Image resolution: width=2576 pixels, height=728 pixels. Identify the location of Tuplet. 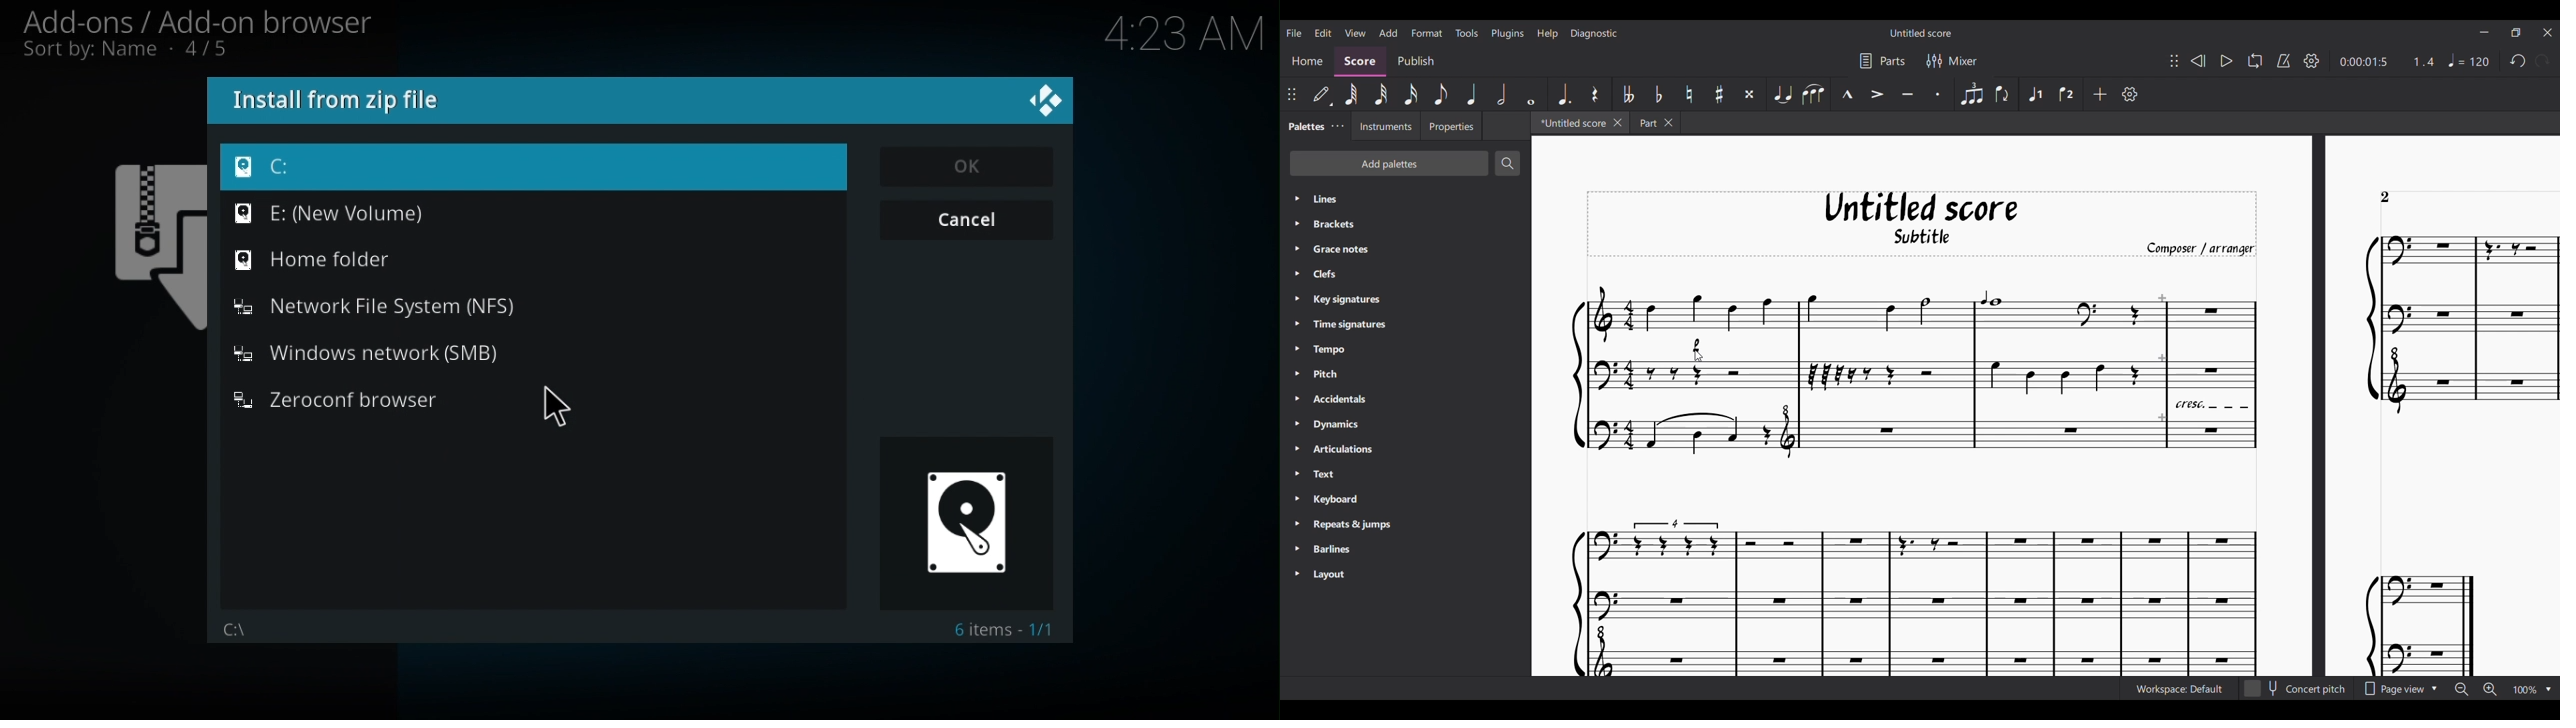
(1971, 94).